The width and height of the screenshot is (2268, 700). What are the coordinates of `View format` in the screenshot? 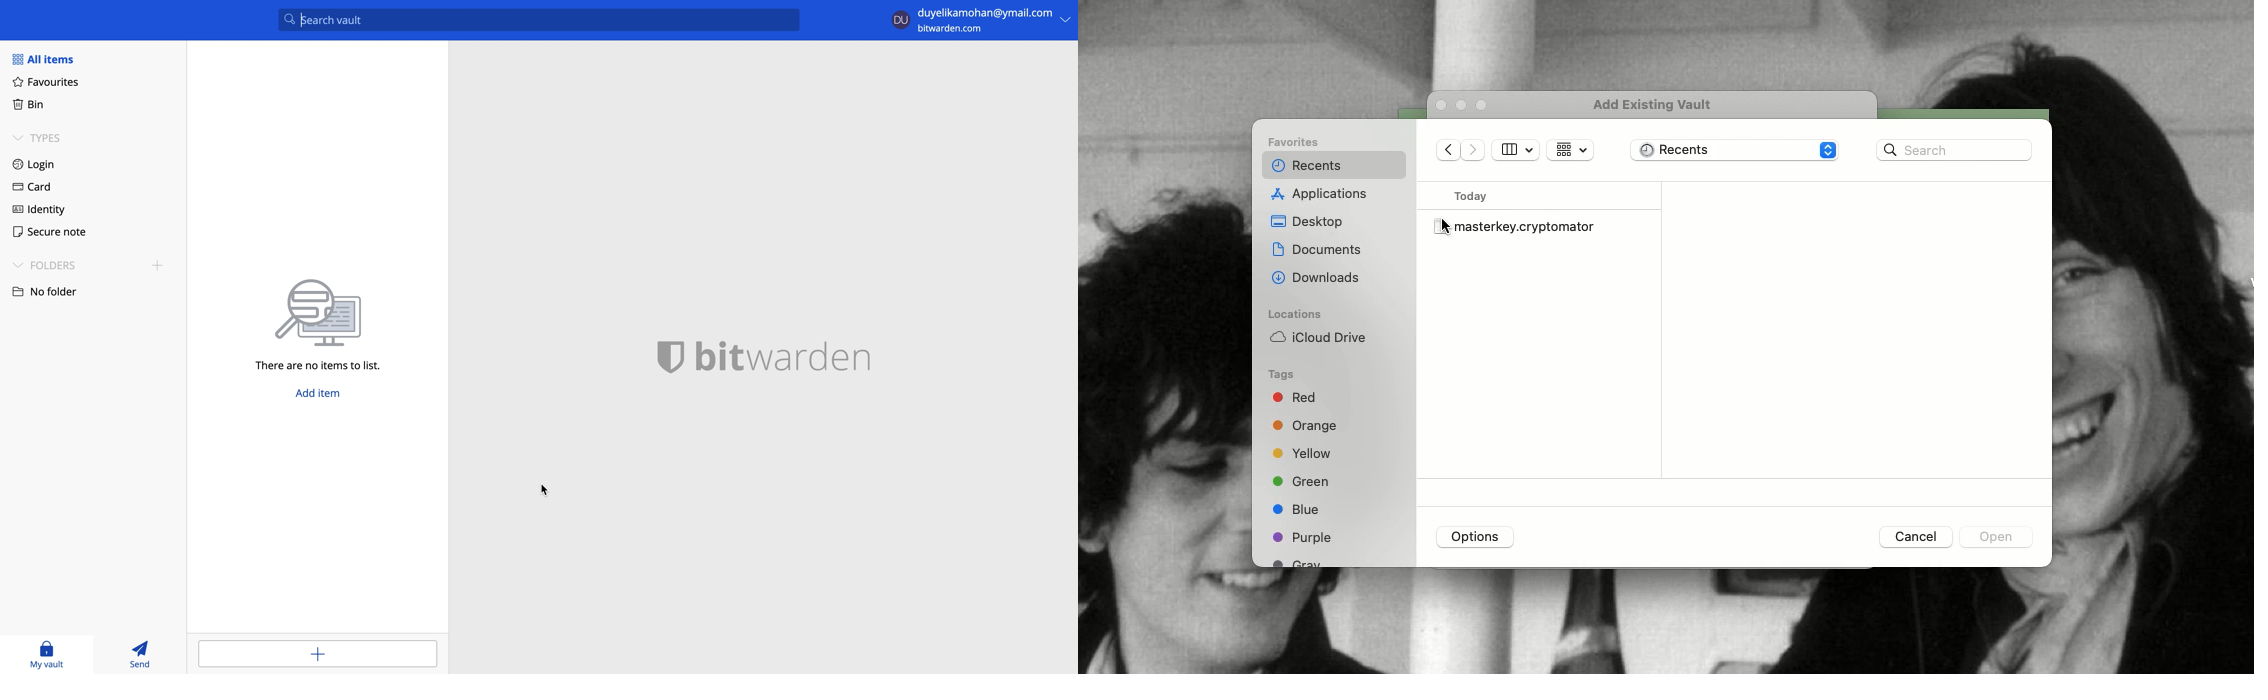 It's located at (1516, 150).